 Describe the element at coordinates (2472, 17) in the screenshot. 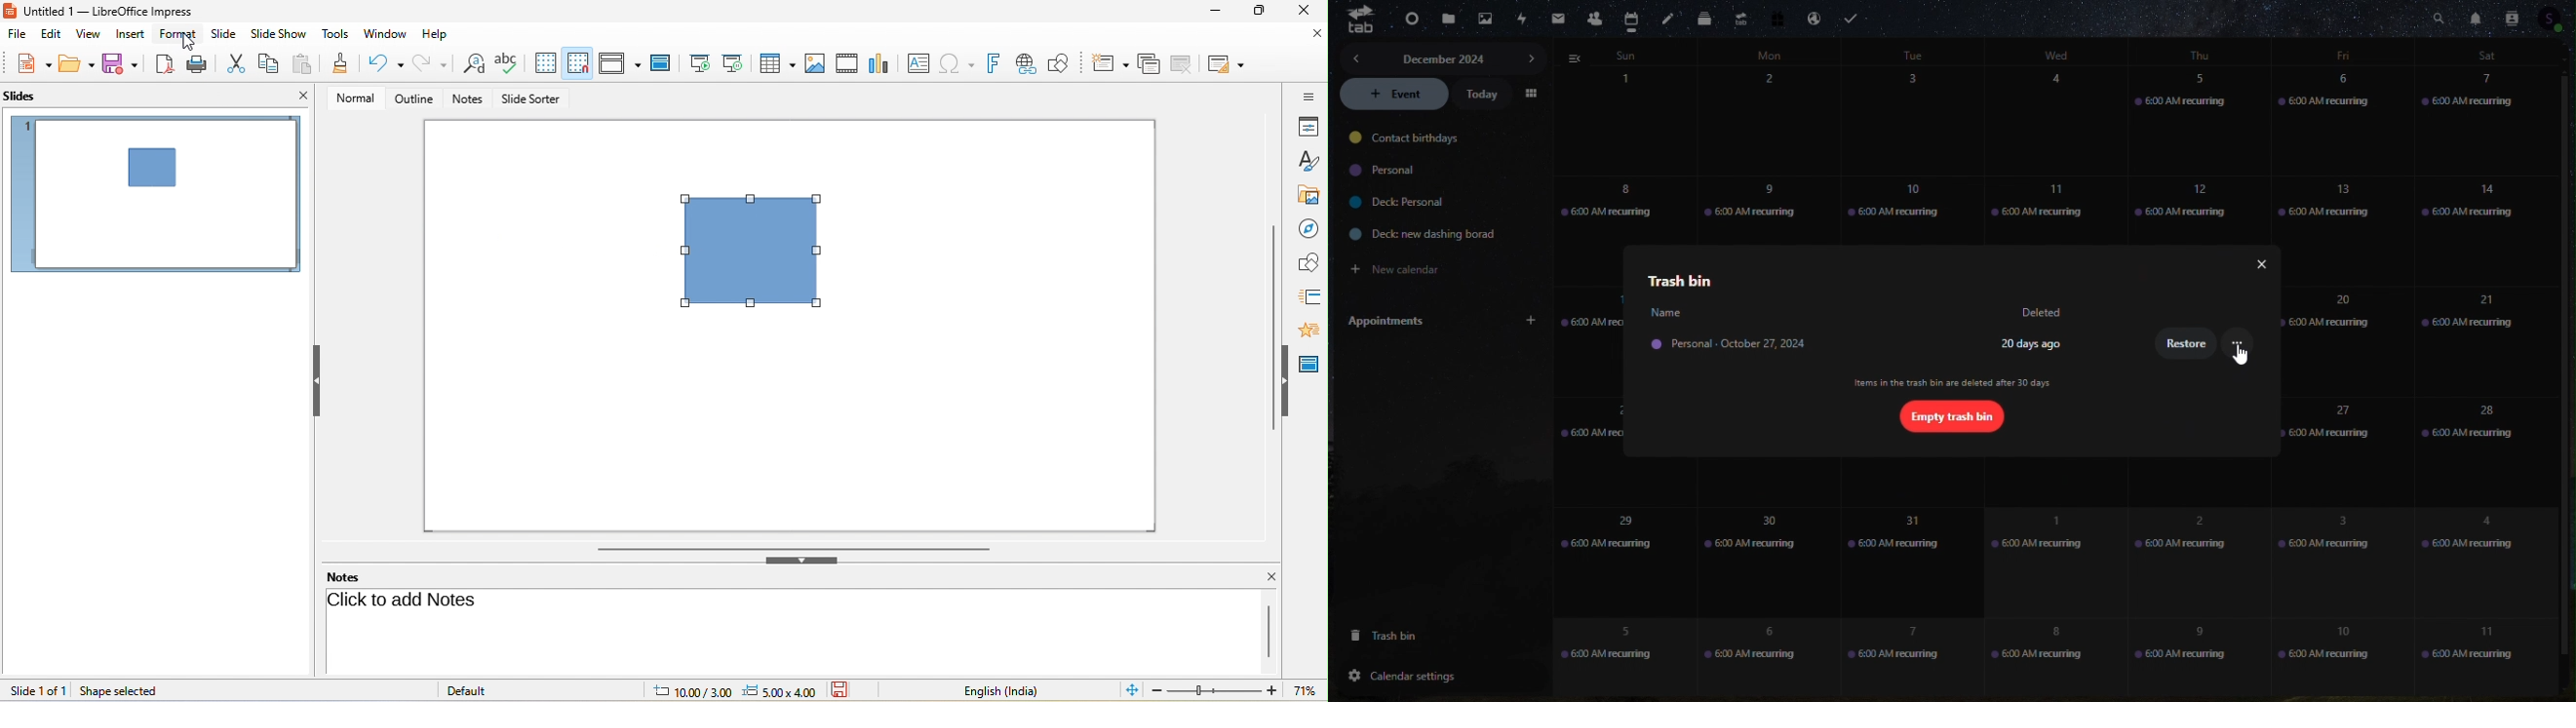

I see `notifications` at that location.